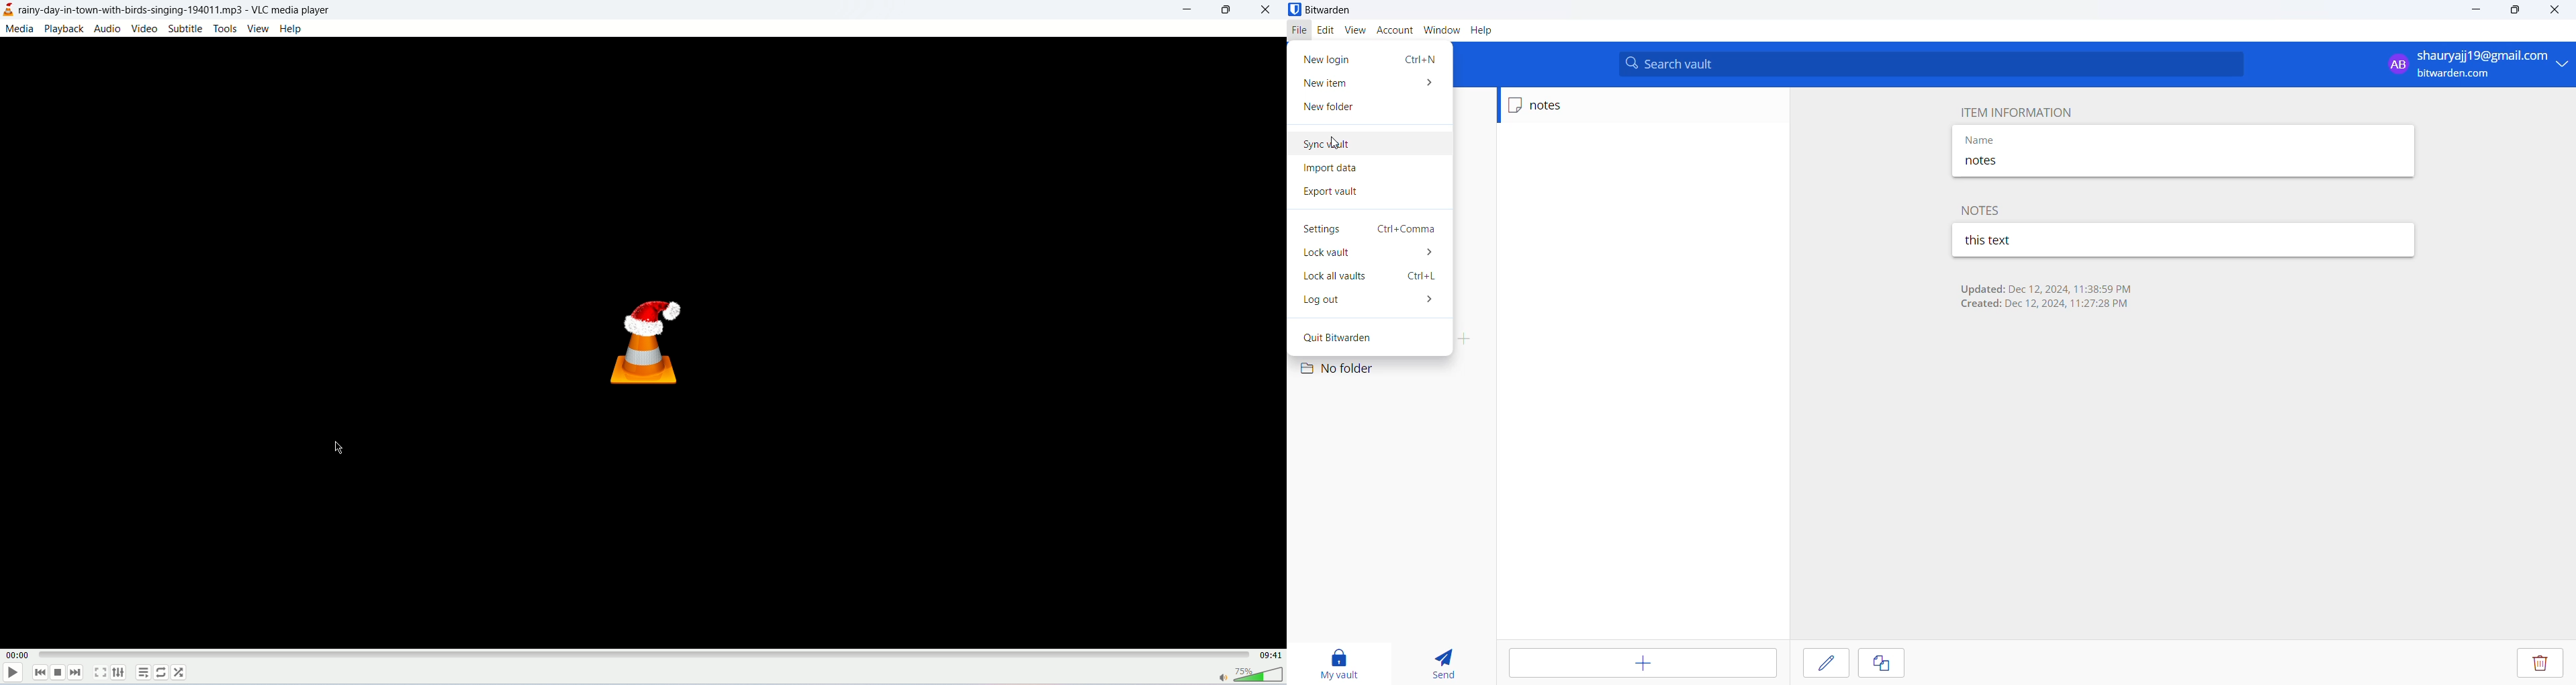 The height and width of the screenshot is (700, 2576). Describe the element at coordinates (2479, 66) in the screenshot. I see `shauryaji19@gamail.com bitwarden.com` at that location.